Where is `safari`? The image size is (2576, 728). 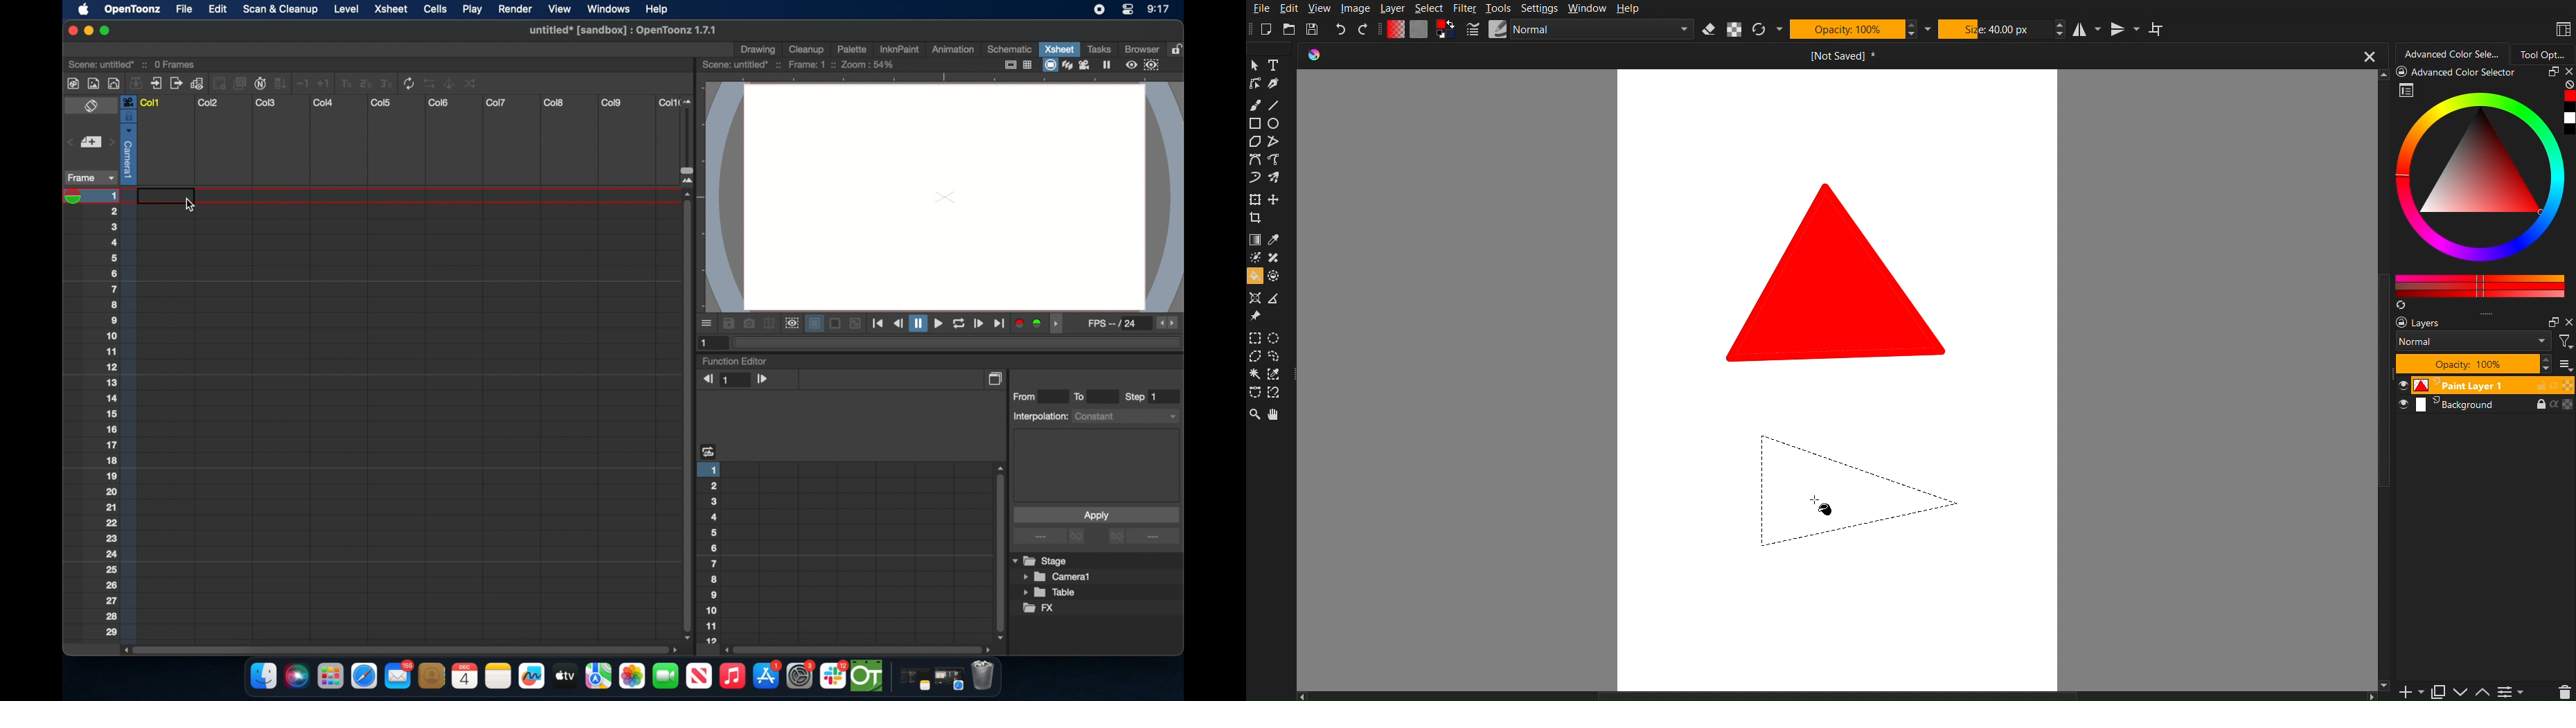
safari is located at coordinates (950, 679).